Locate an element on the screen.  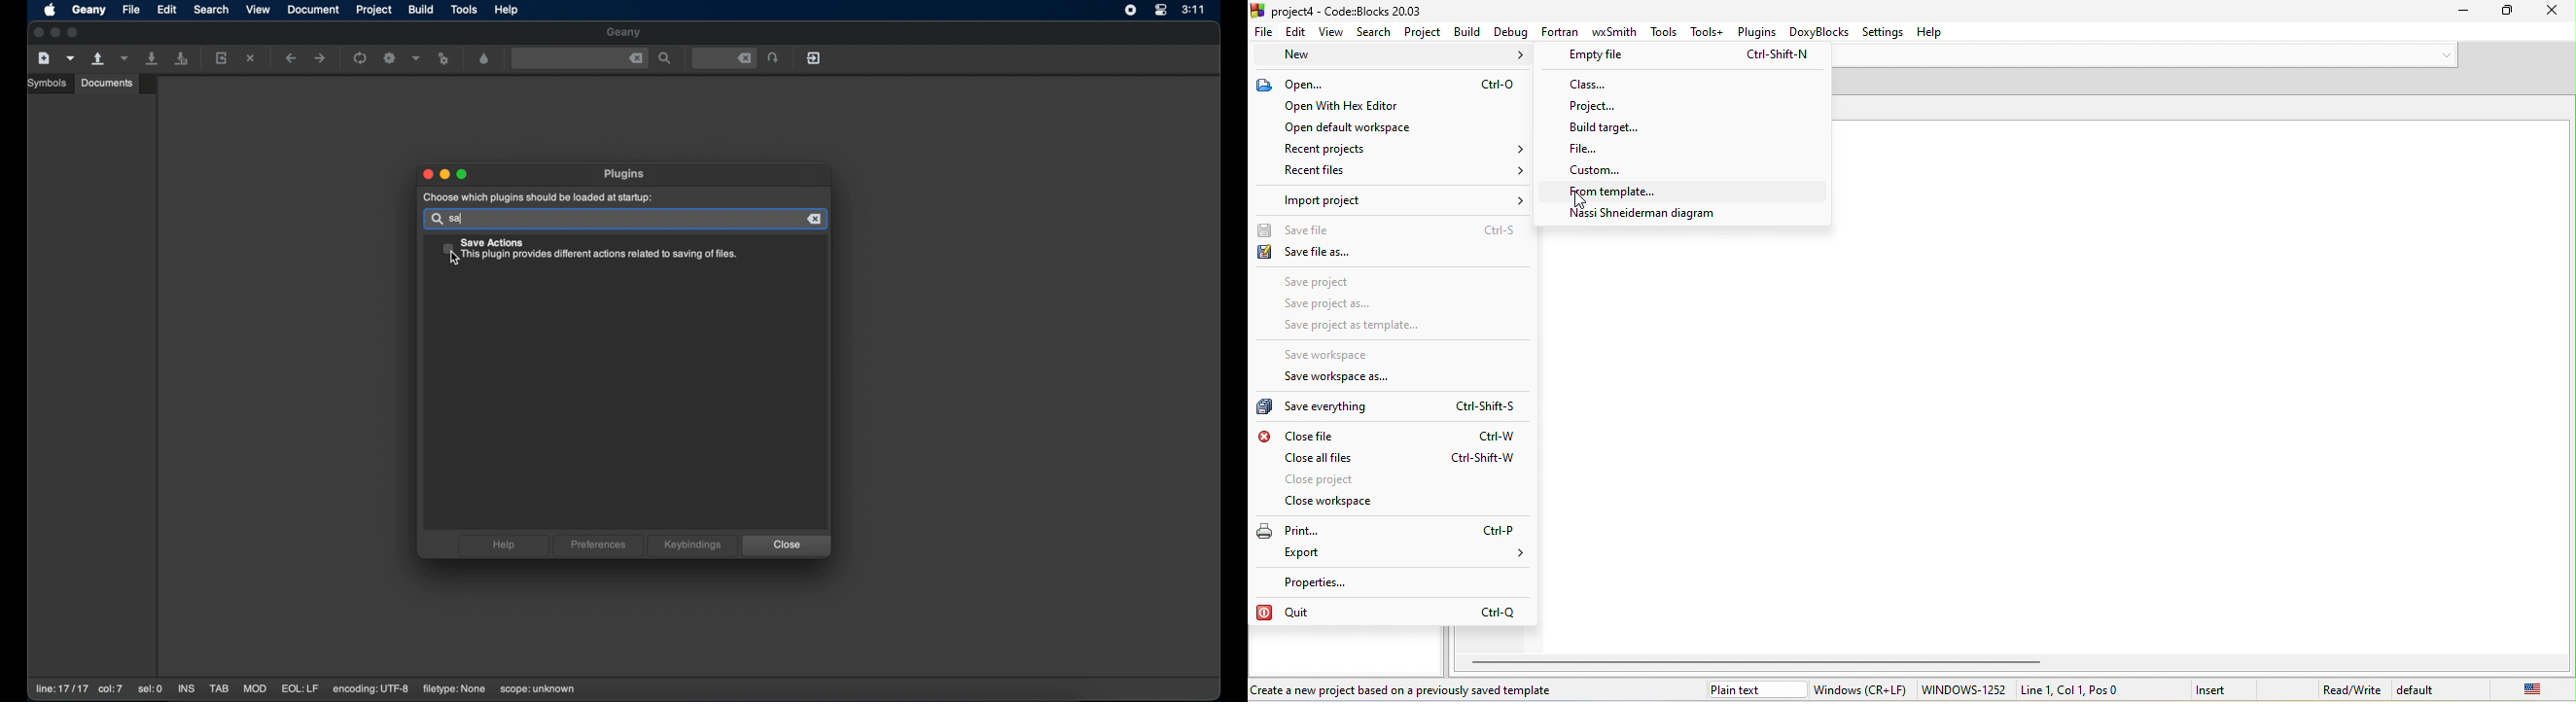
3:11 is located at coordinates (1194, 9).